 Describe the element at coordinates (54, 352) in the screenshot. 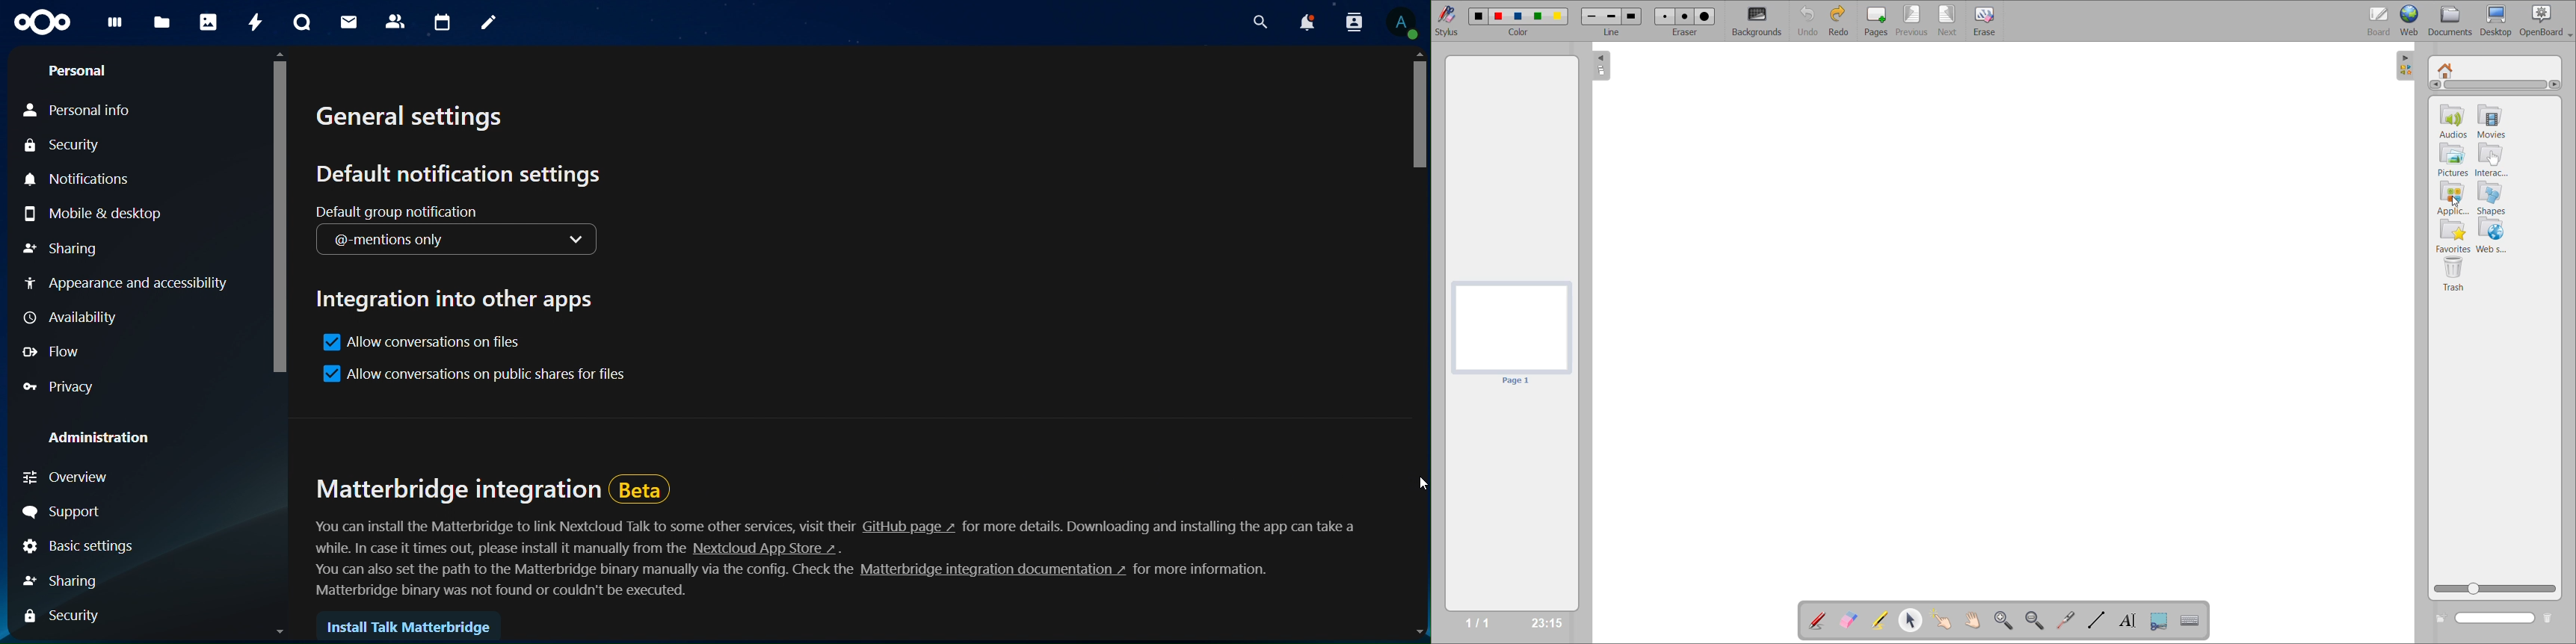

I see `Flow` at that location.